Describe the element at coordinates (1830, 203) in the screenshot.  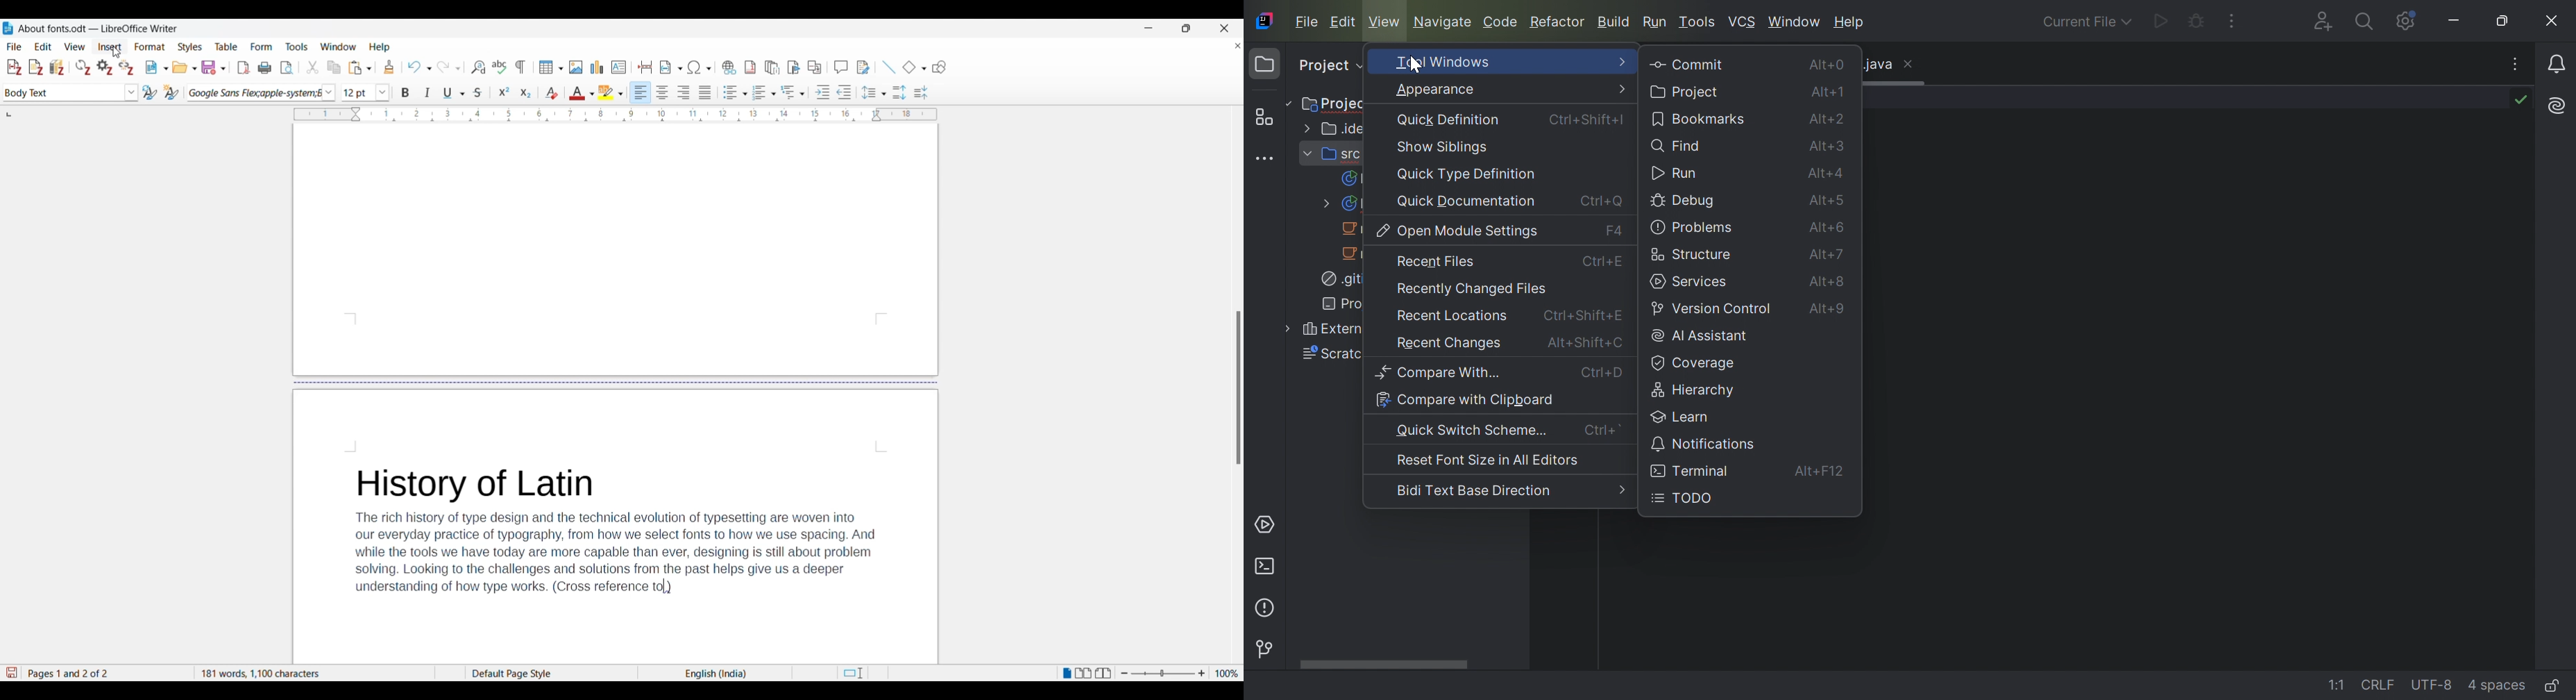
I see `Alt+5` at that location.